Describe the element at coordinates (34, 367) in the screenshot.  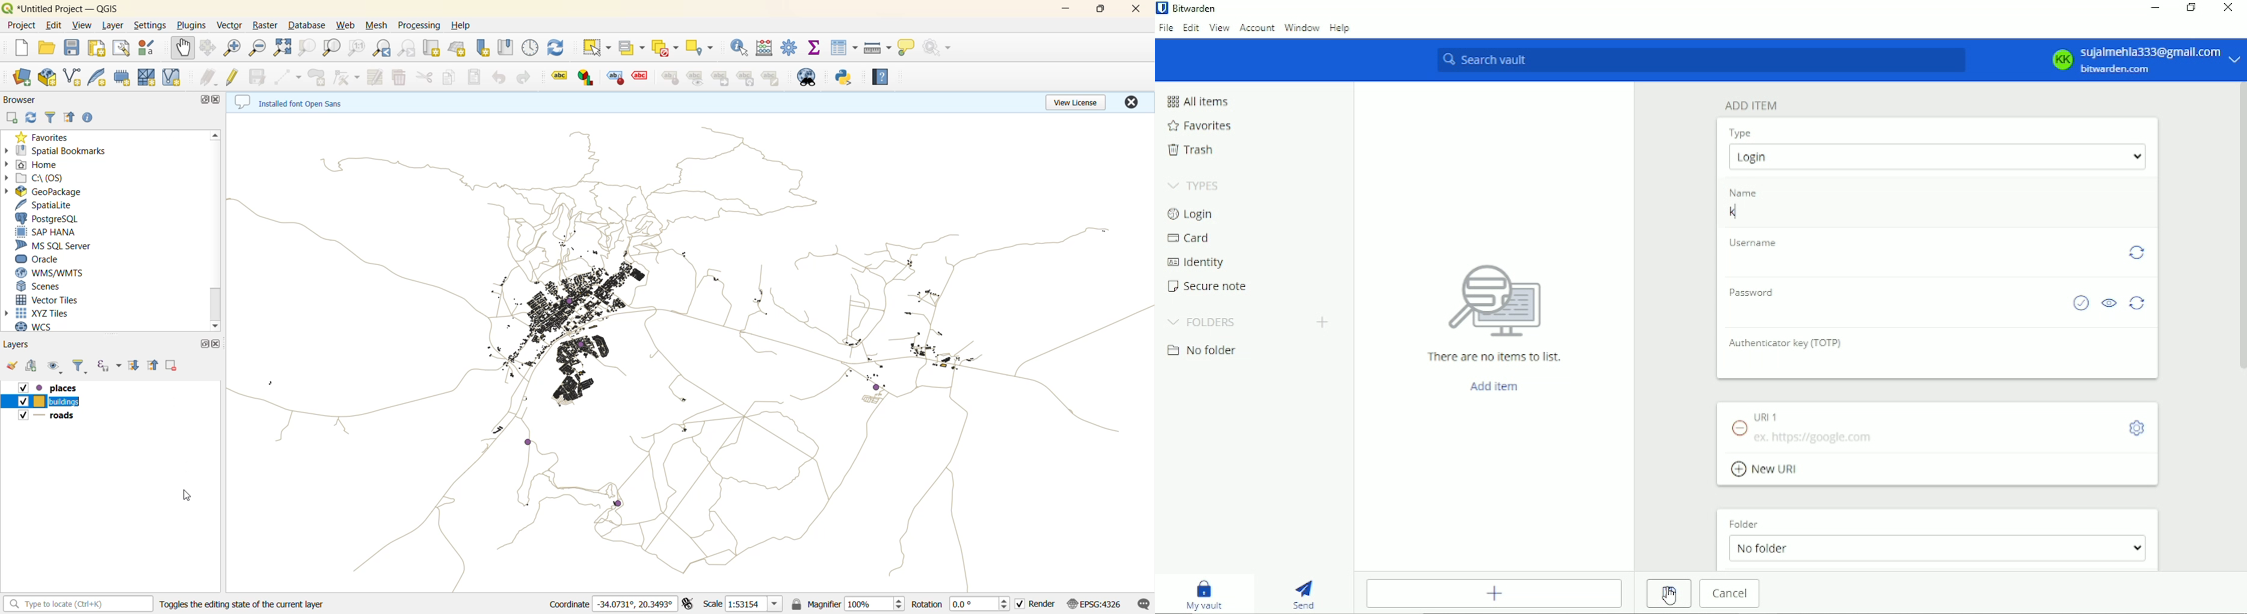
I see `add` at that location.